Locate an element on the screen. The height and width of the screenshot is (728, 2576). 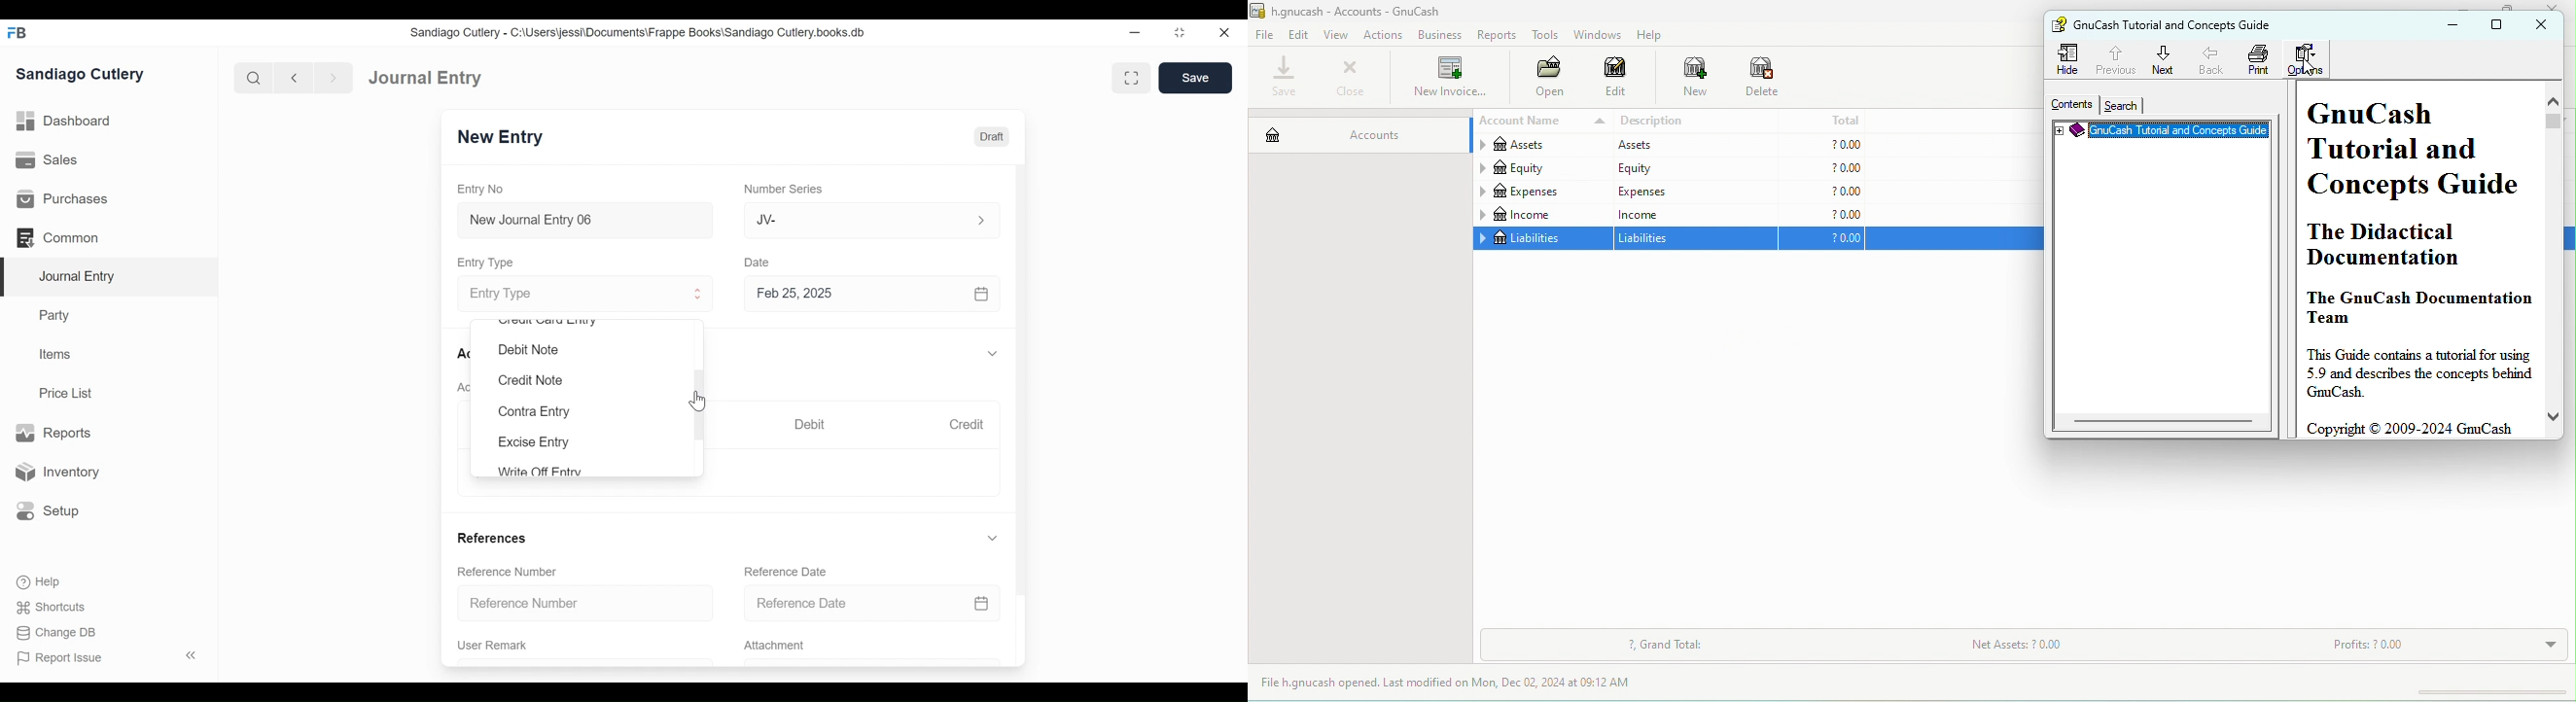
Sales is located at coordinates (51, 161).